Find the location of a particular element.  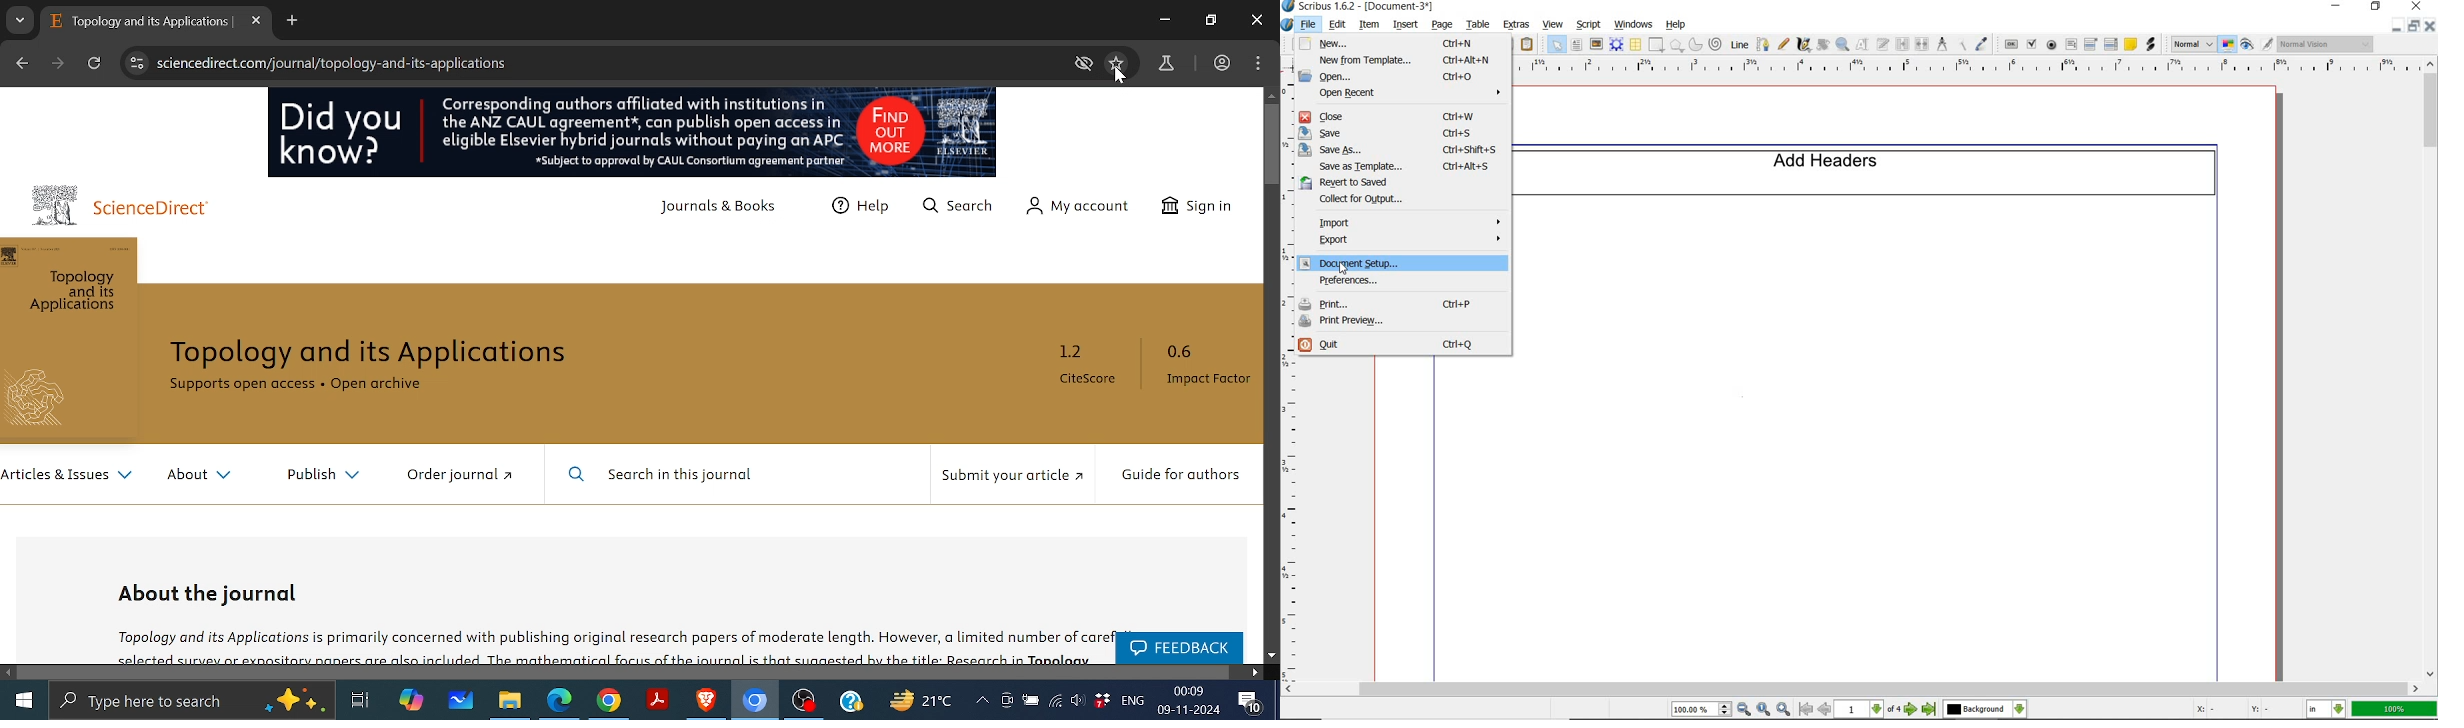

Did you know? is located at coordinates (344, 137).